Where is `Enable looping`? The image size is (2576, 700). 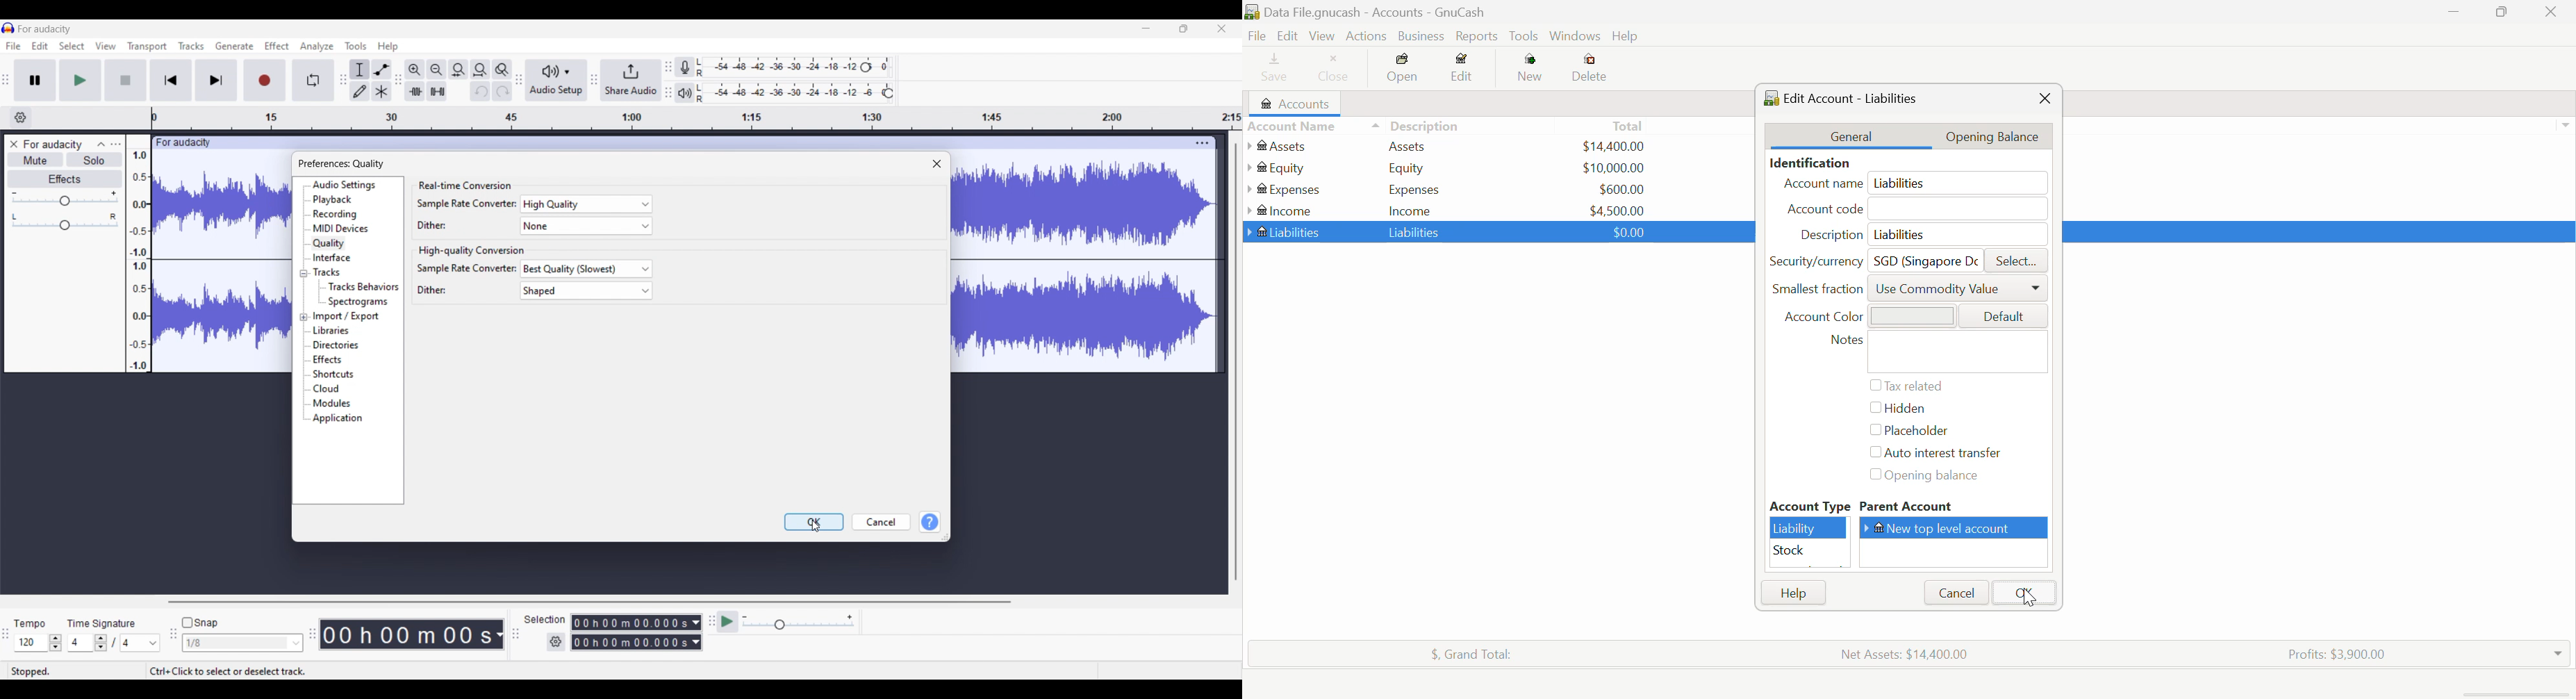
Enable looping is located at coordinates (313, 80).